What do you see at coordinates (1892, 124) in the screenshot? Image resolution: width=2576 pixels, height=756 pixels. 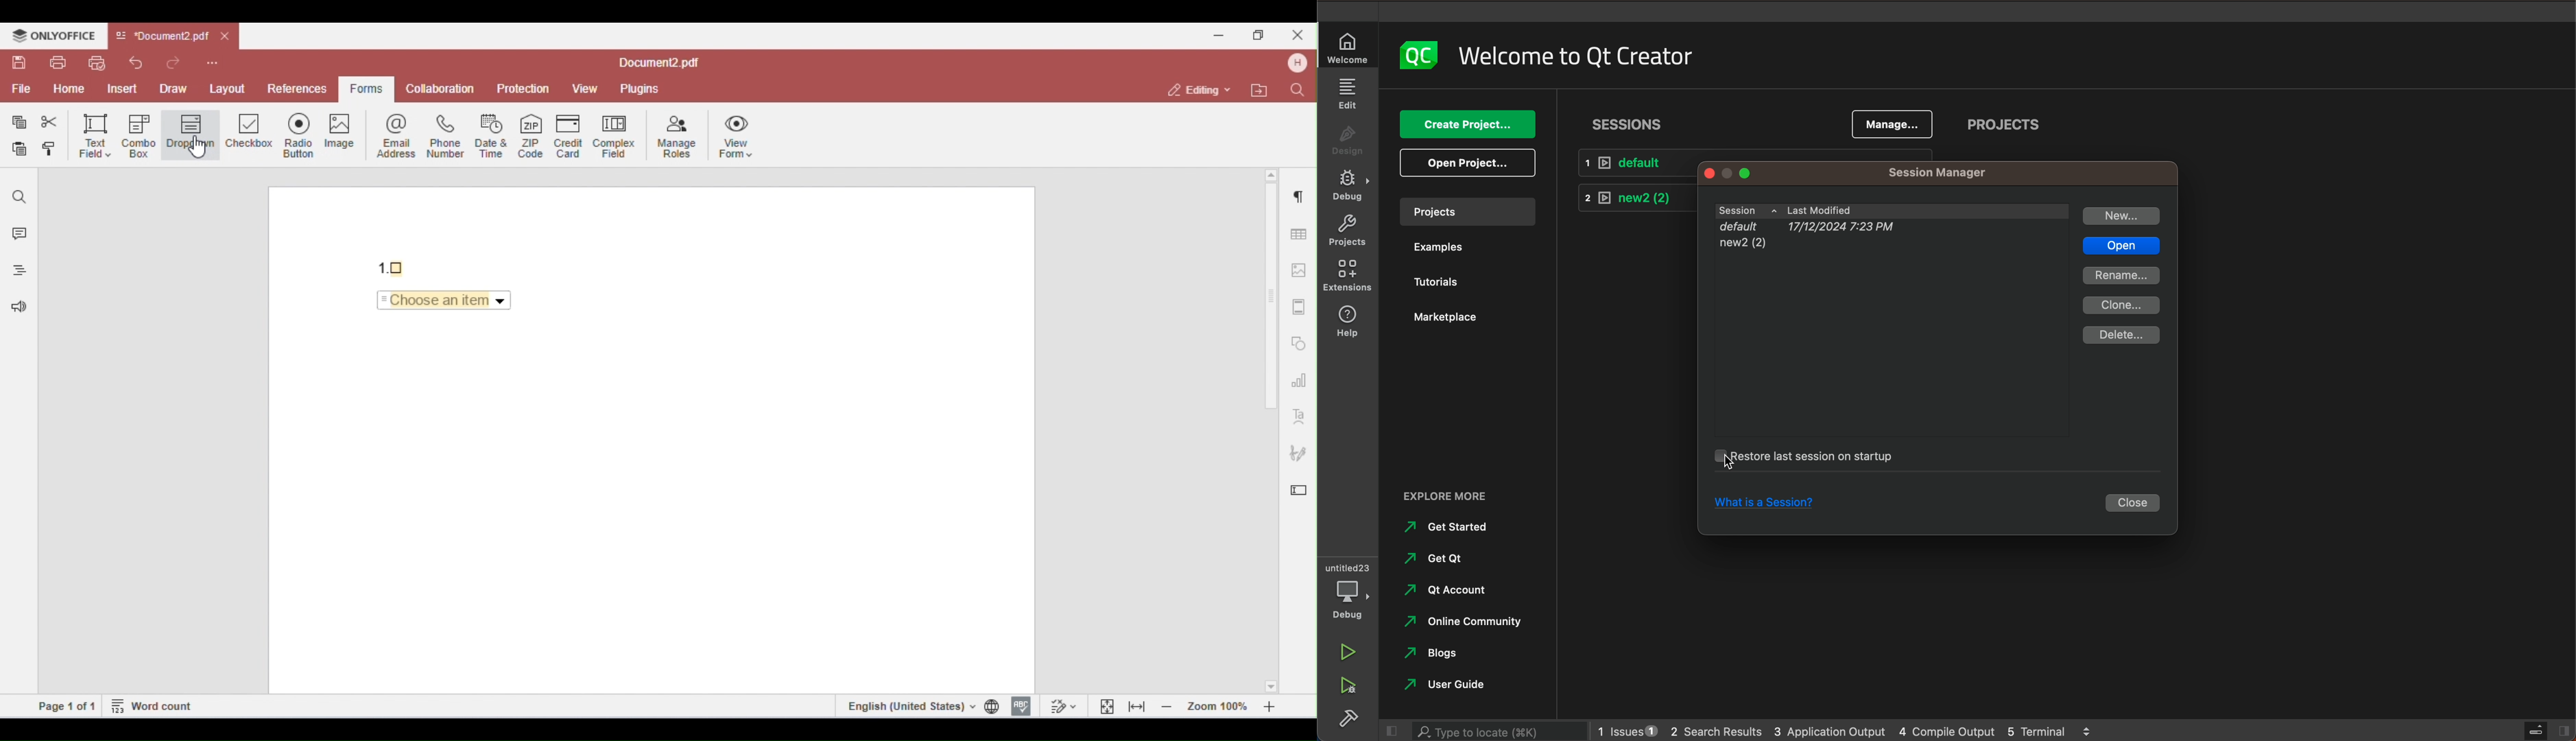 I see `manage` at bounding box center [1892, 124].